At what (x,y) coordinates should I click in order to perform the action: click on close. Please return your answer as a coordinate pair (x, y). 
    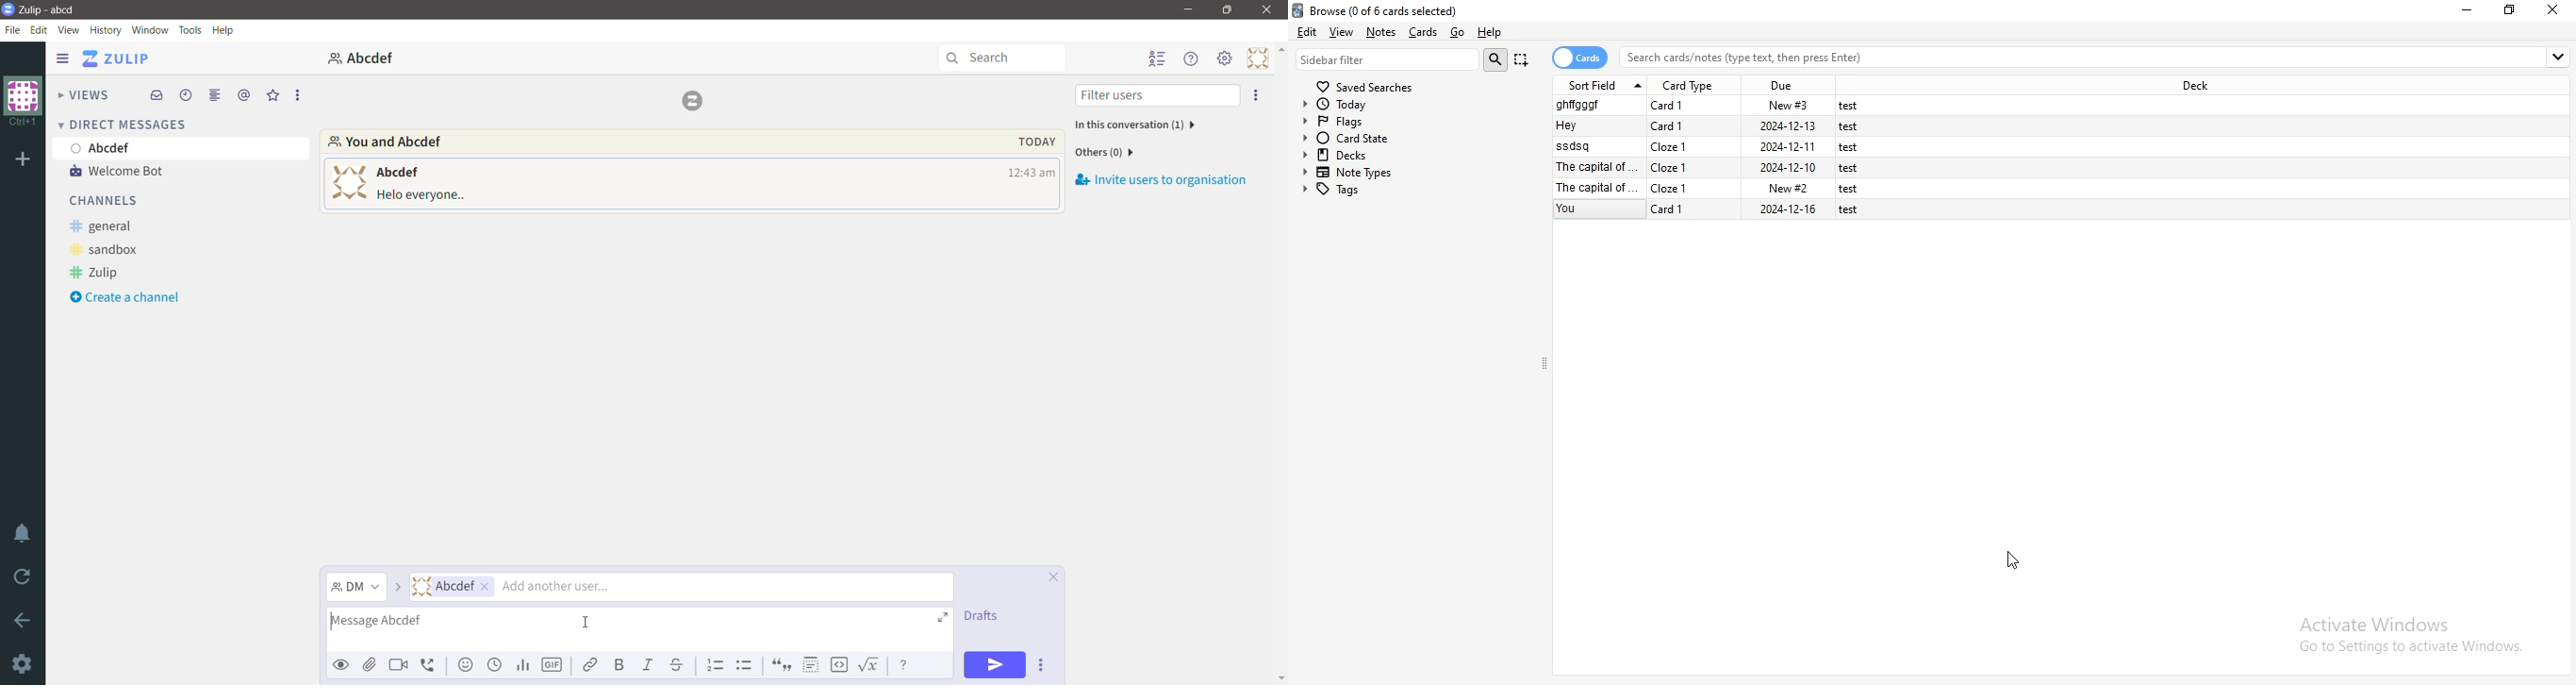
    Looking at the image, I should click on (2554, 10).